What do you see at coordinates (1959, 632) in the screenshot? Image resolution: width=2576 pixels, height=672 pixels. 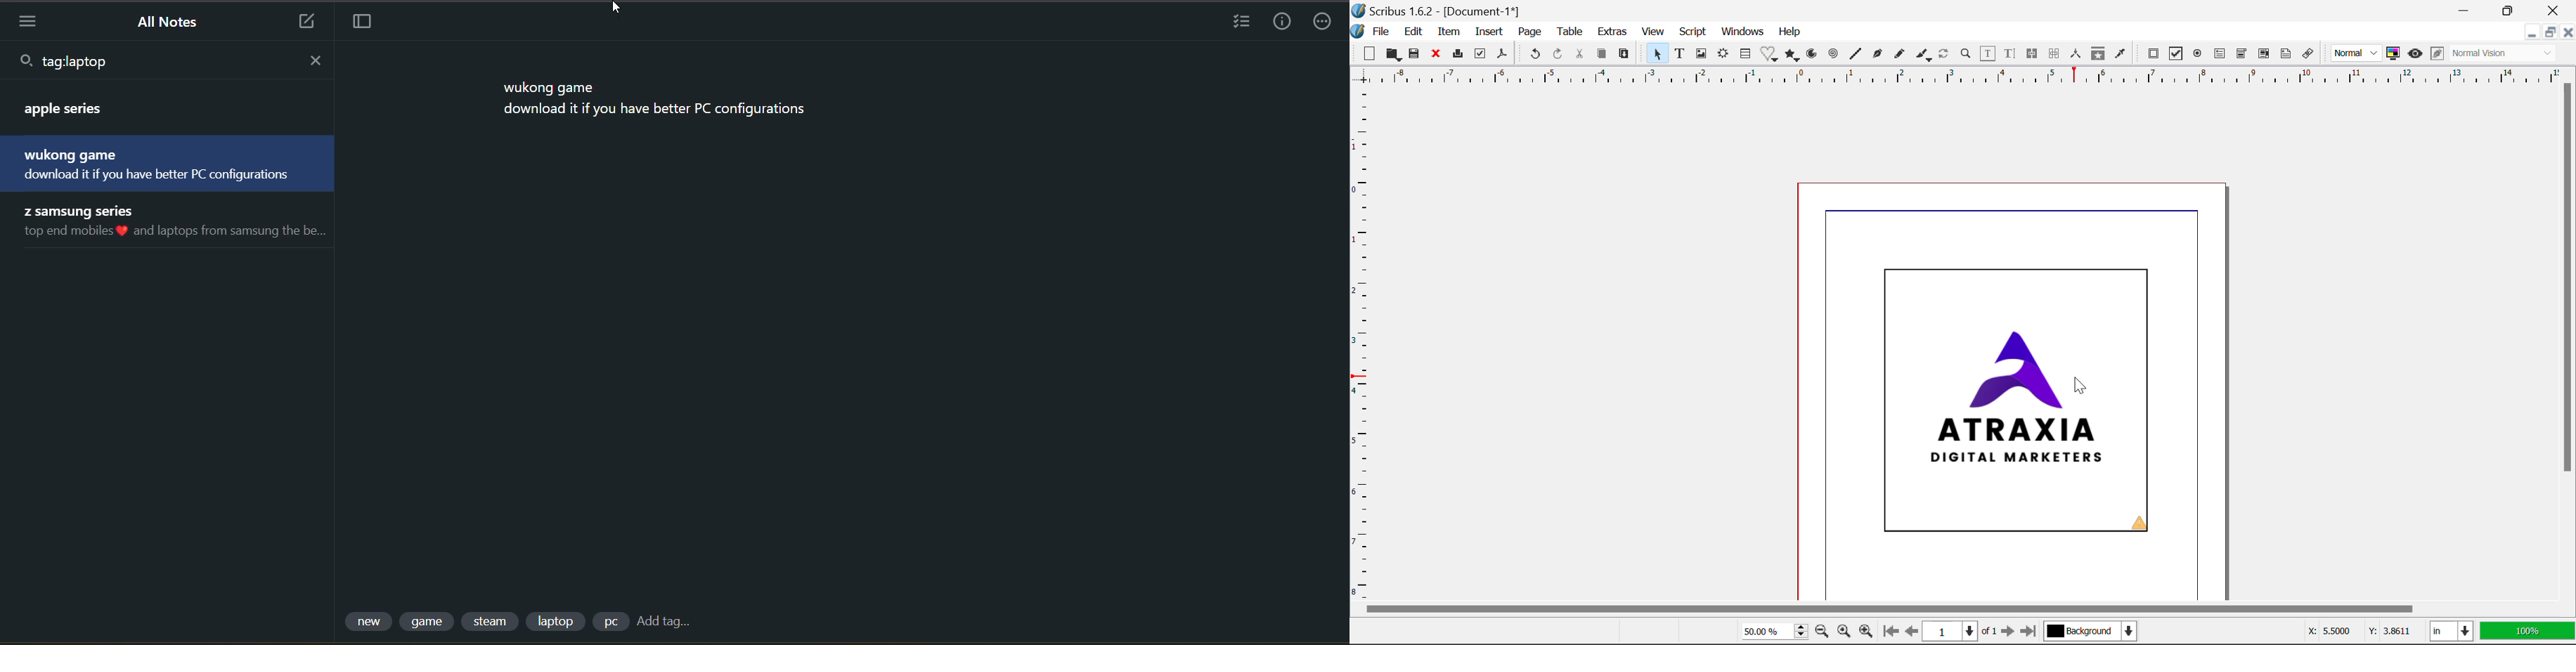 I see `1 of 1` at bounding box center [1959, 632].